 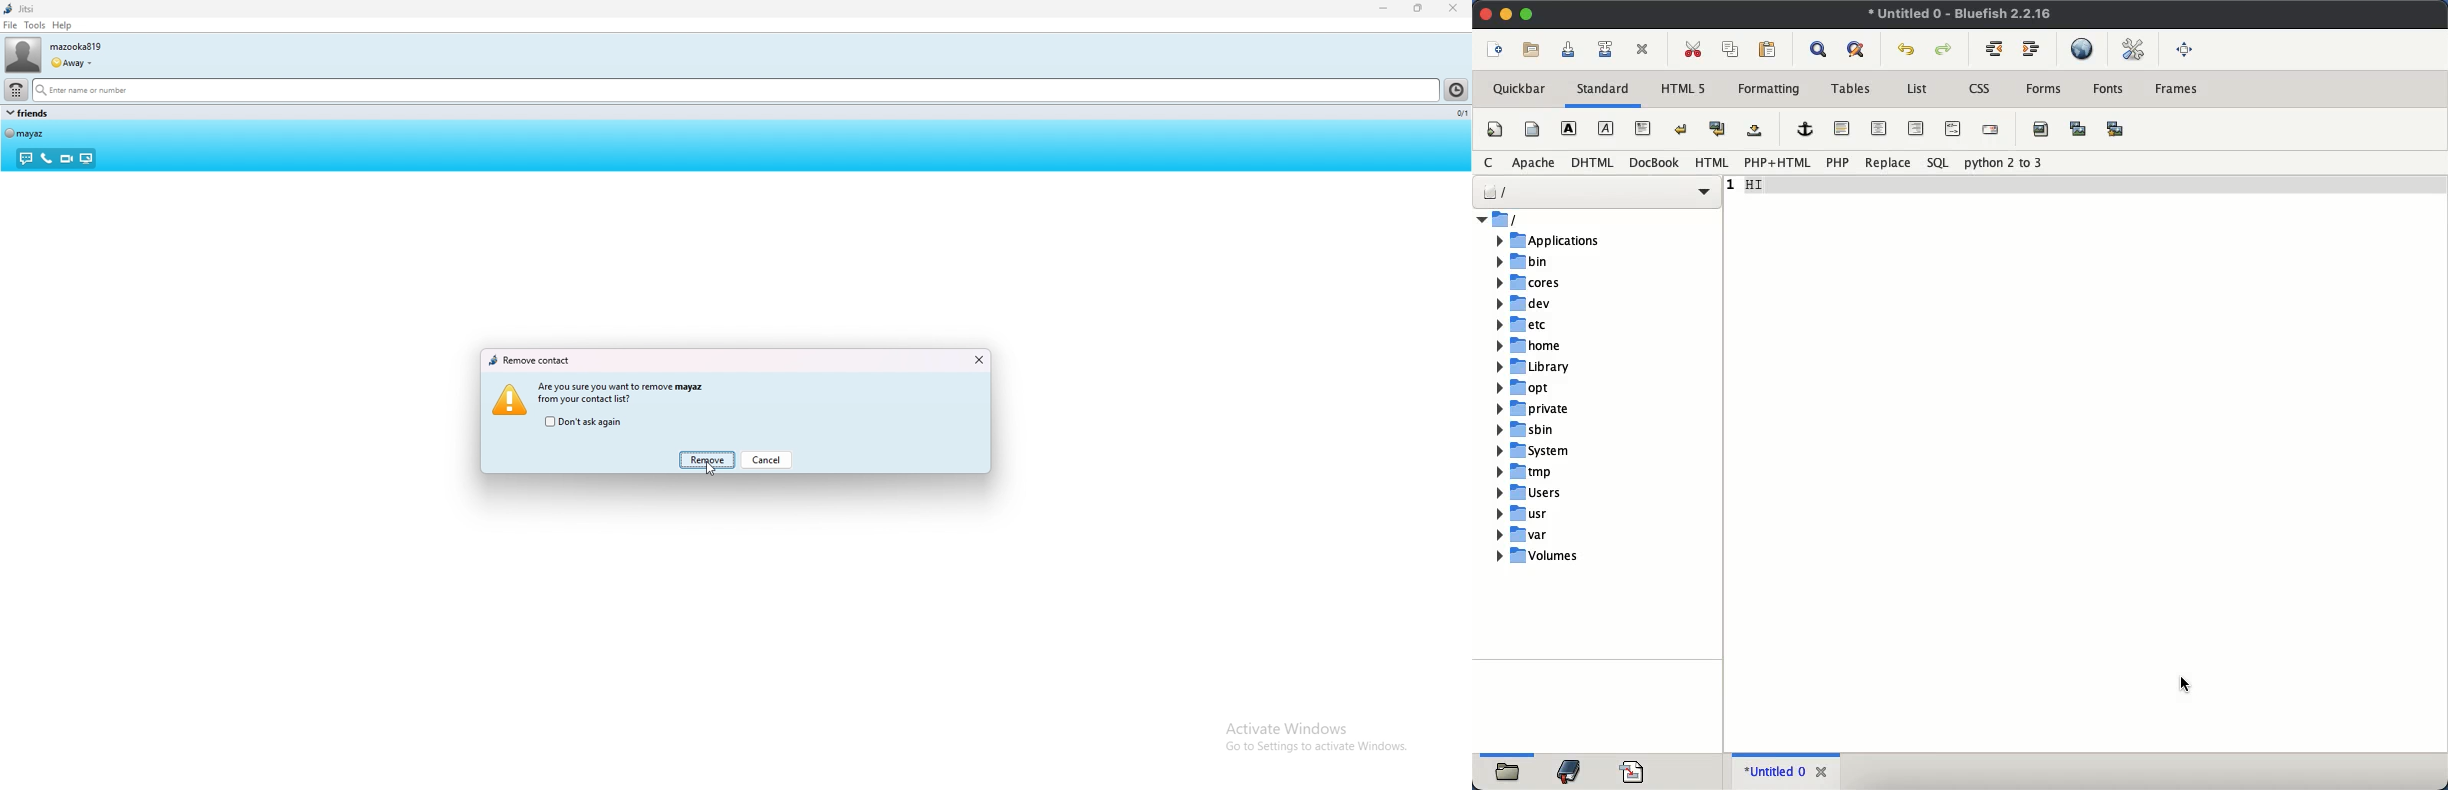 I want to click on forms, so click(x=2047, y=92).